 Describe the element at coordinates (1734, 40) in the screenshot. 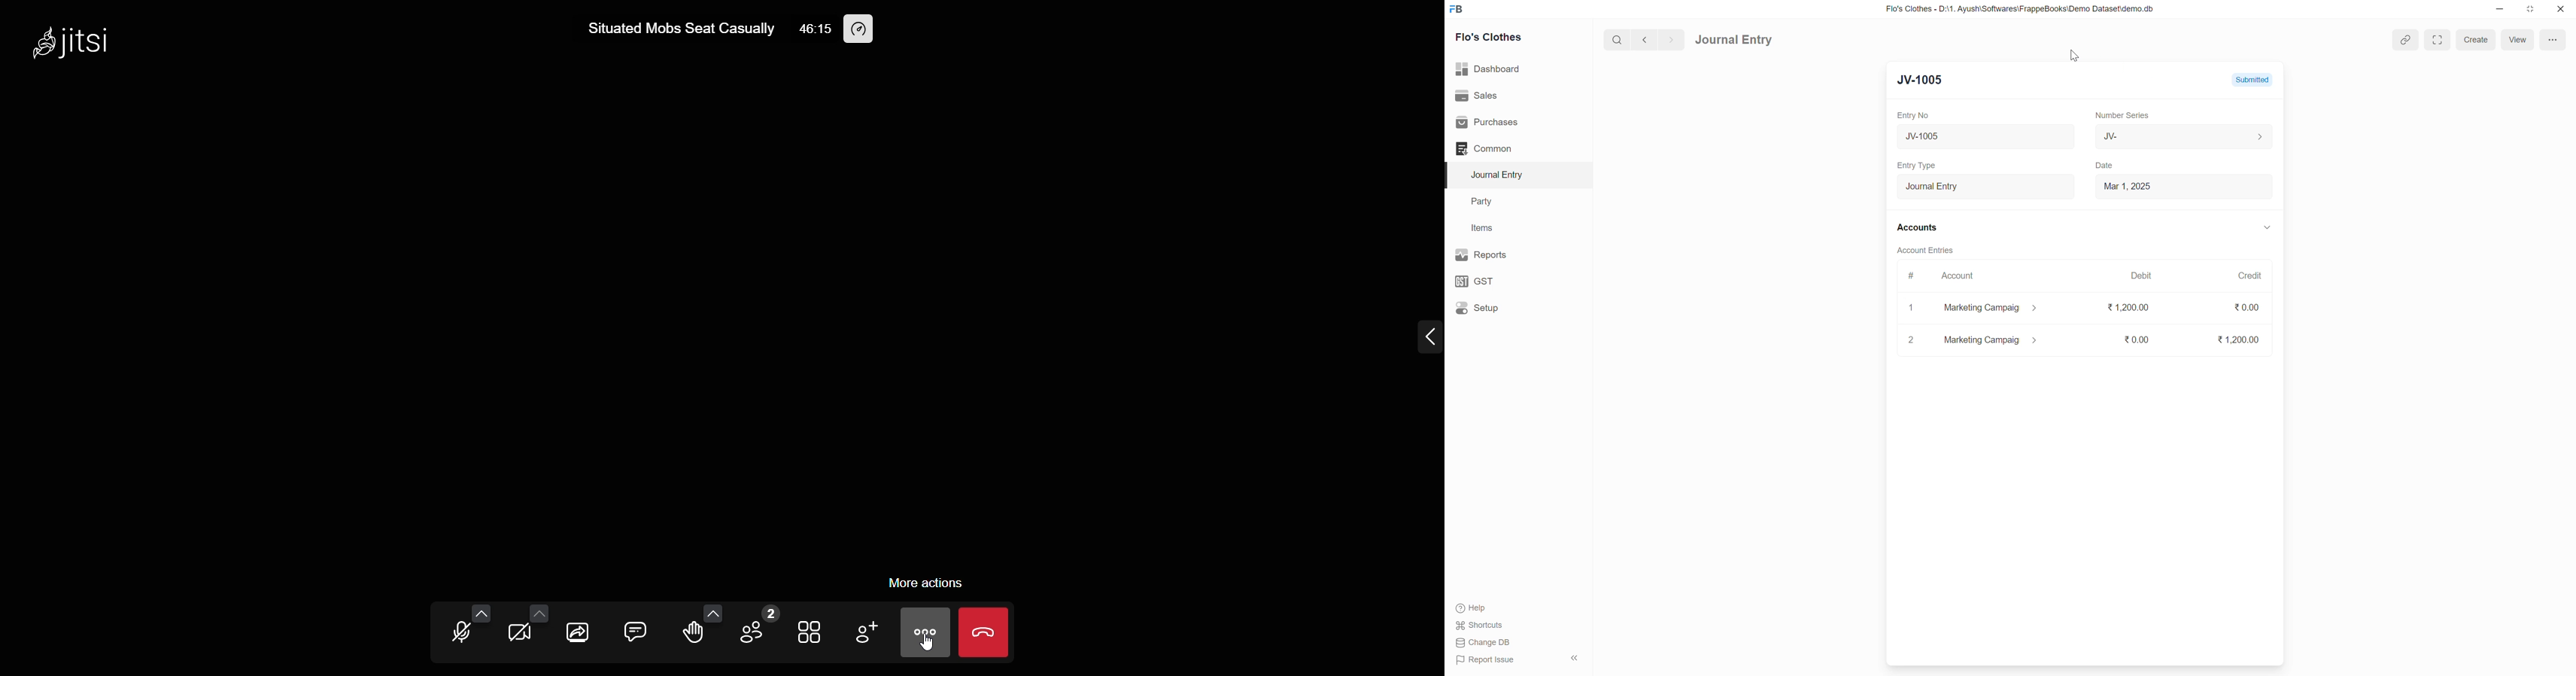

I see `Journal Entry` at that location.